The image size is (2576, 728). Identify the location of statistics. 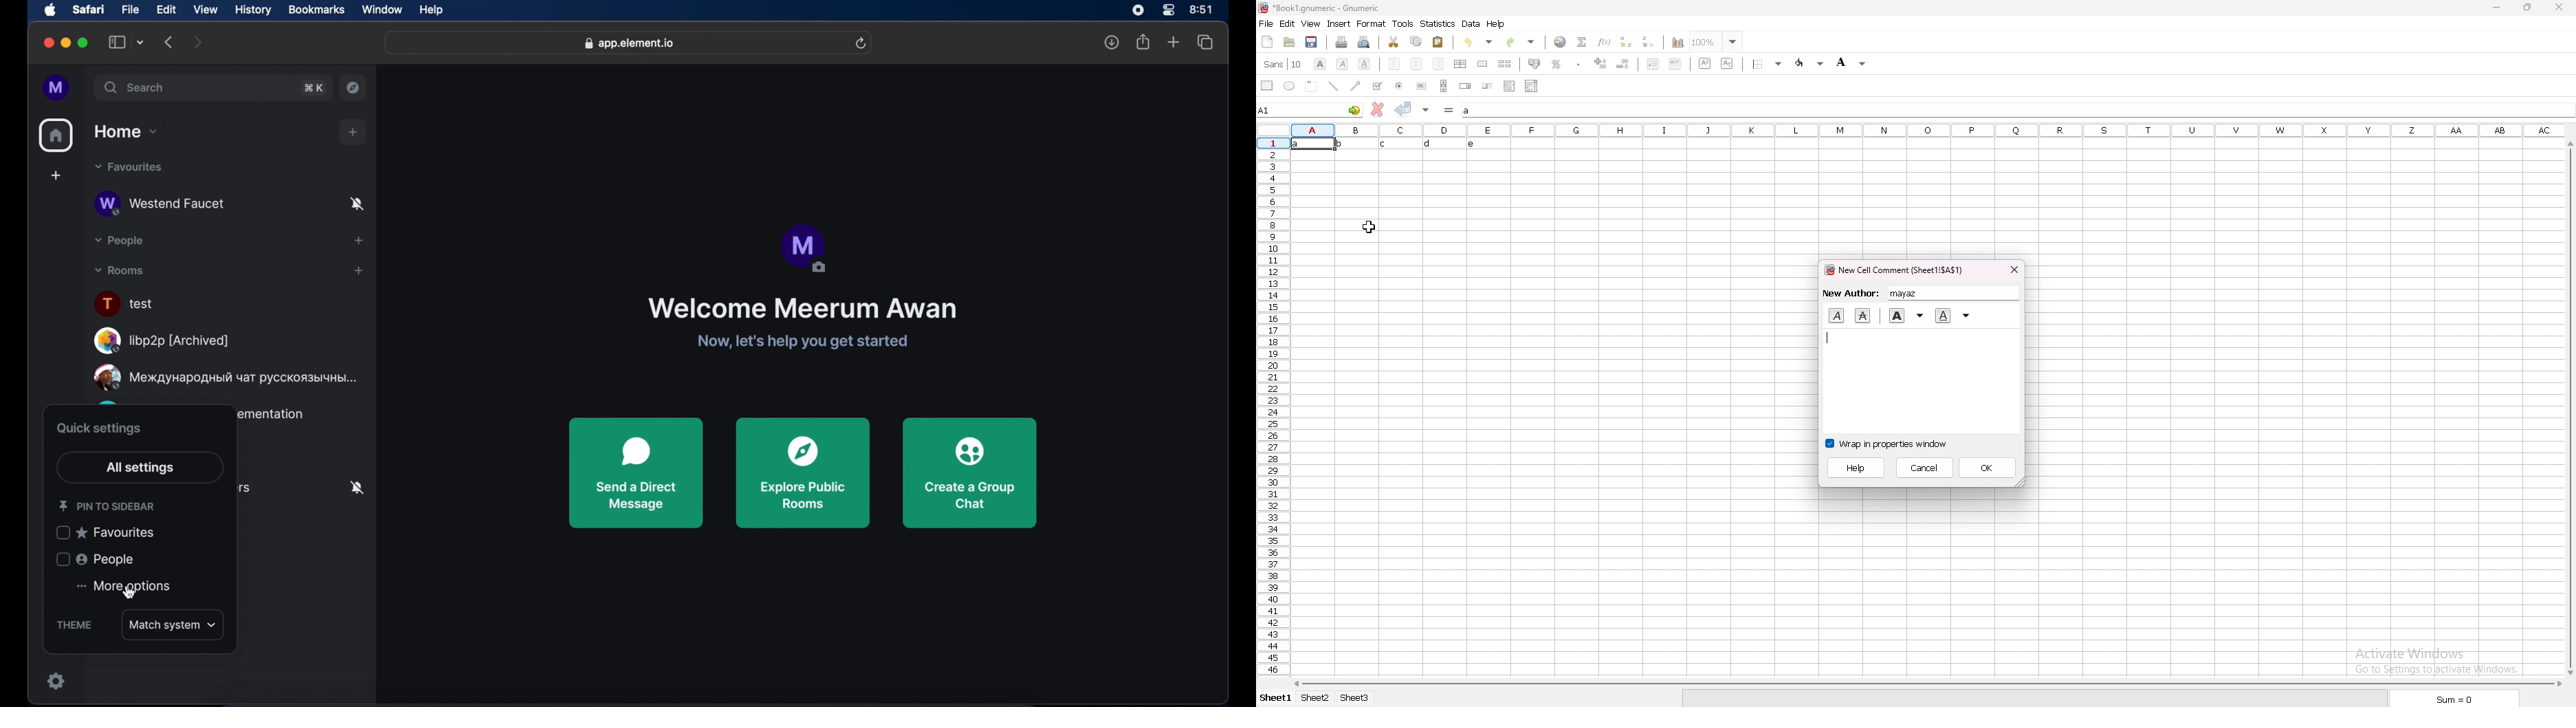
(1438, 24).